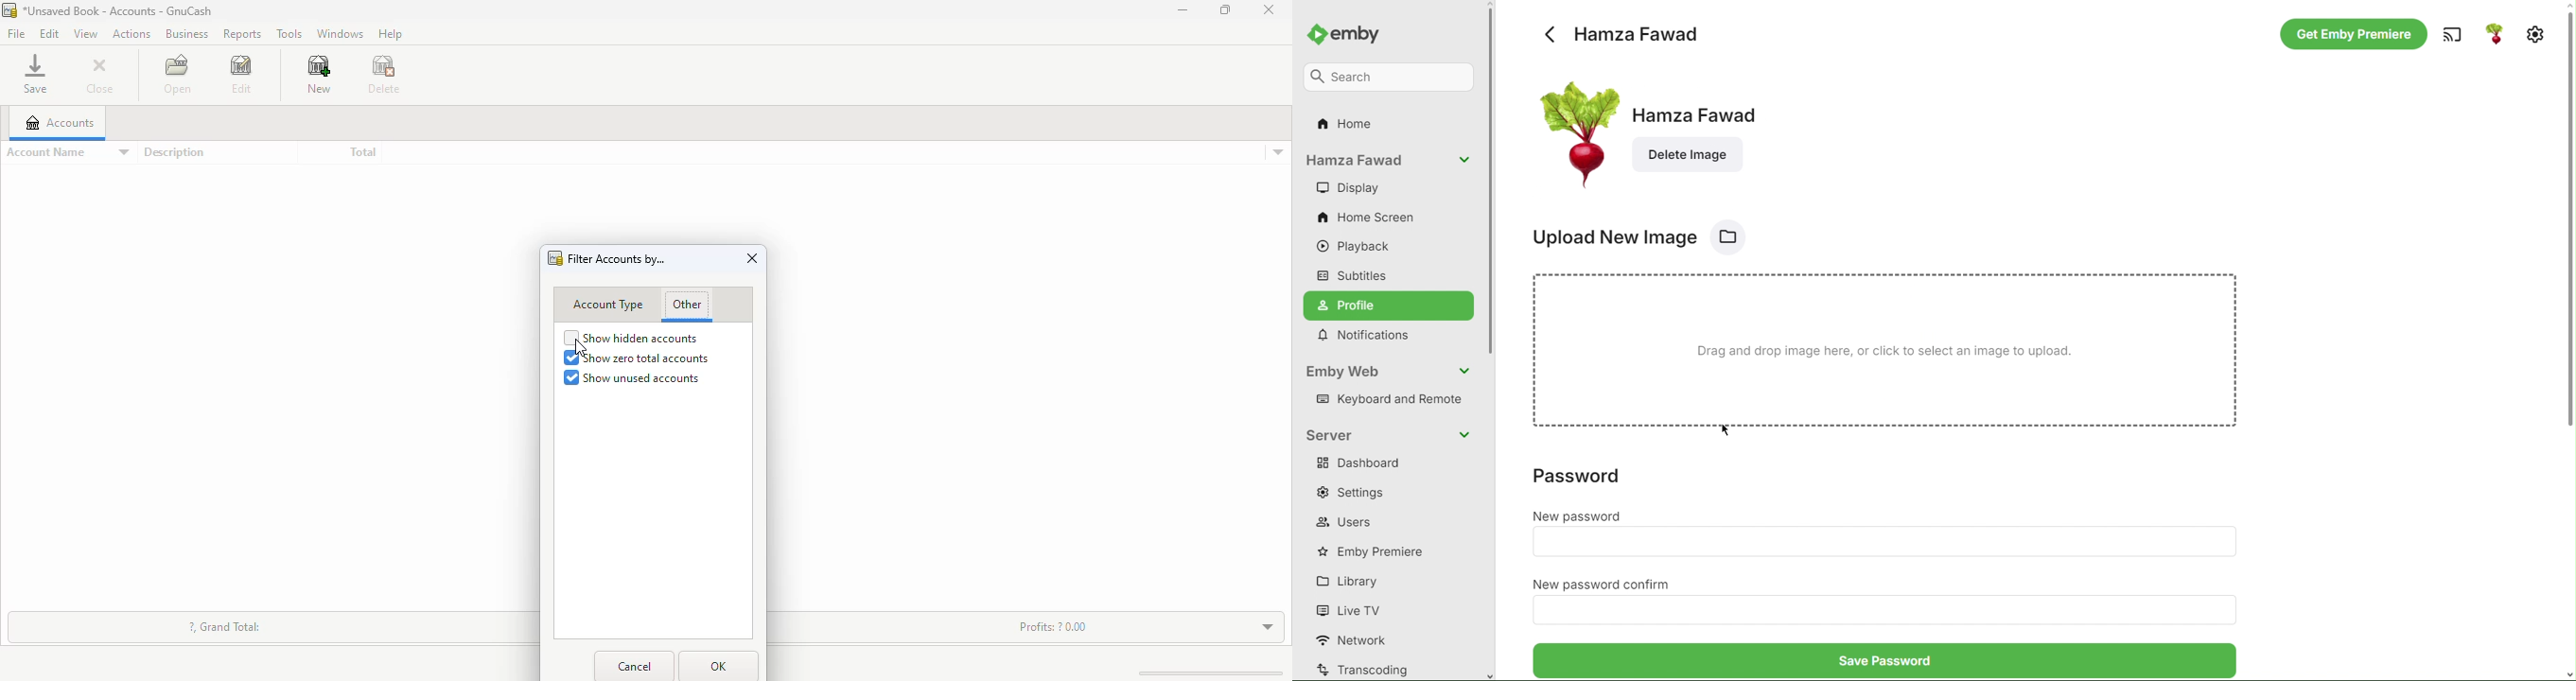 This screenshot has width=2576, height=700. I want to click on toggle expand, so click(1261, 626).